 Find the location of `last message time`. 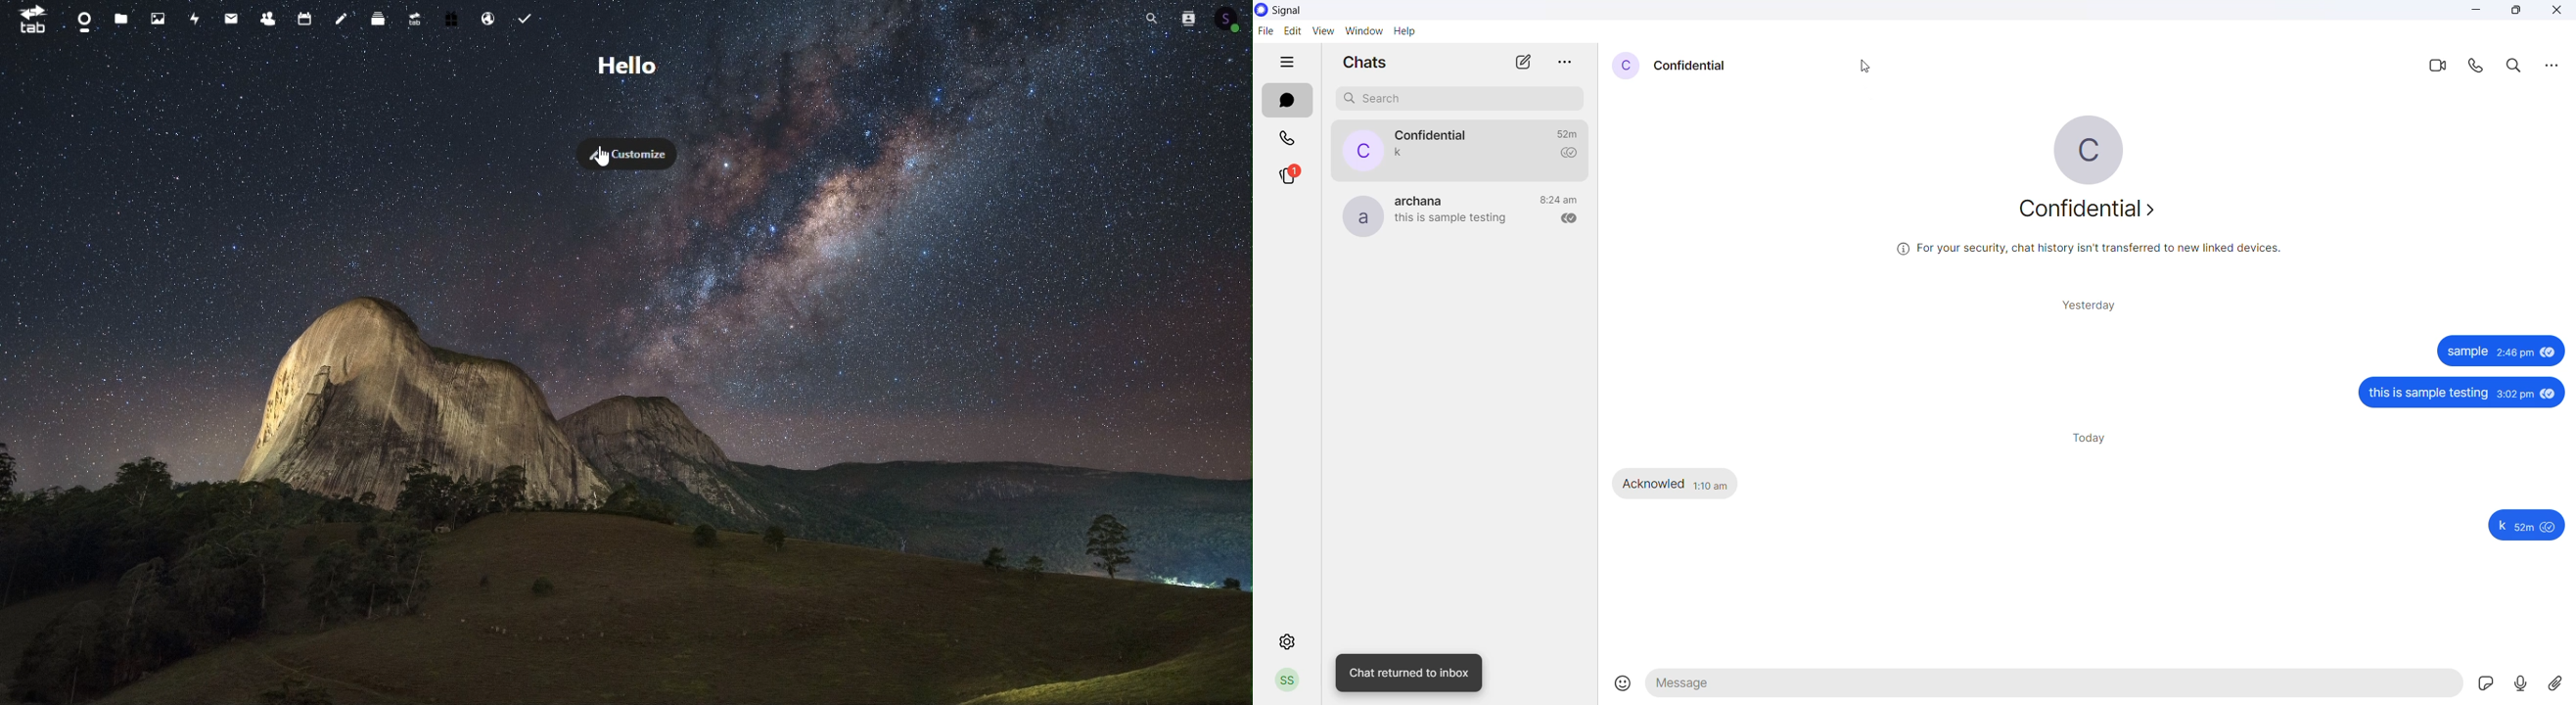

last message time is located at coordinates (1562, 200).